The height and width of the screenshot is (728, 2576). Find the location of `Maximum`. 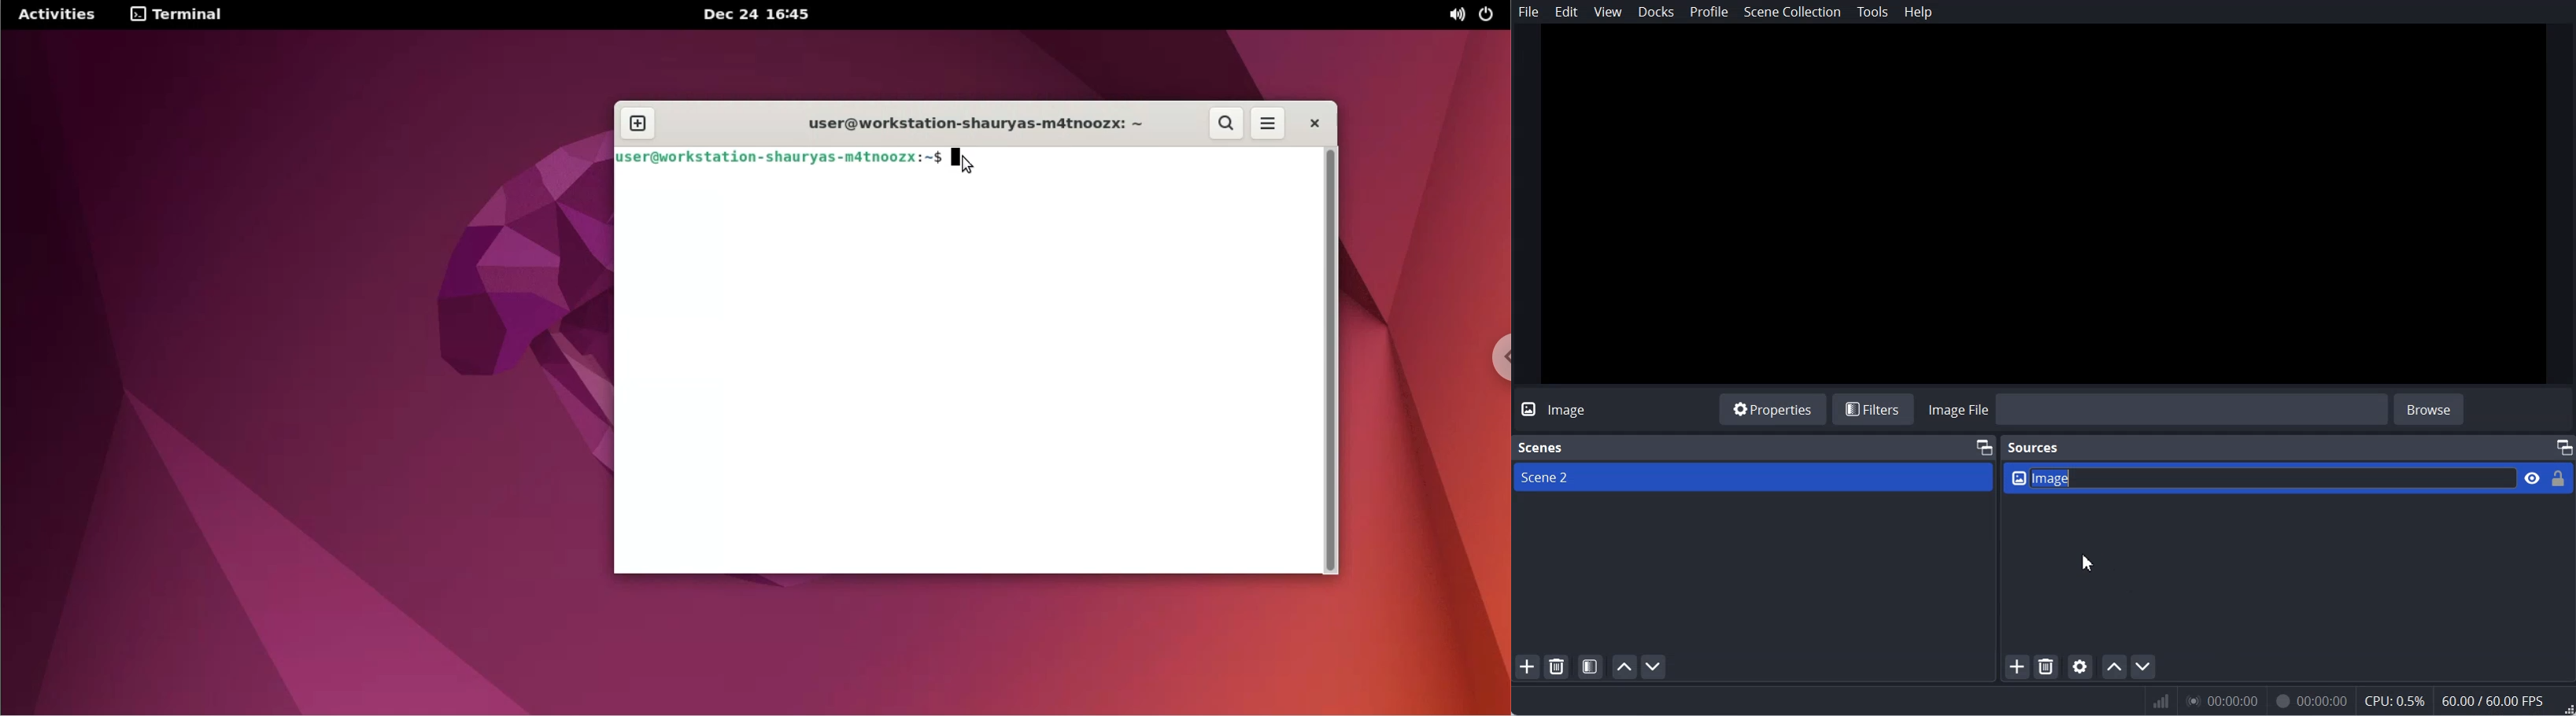

Maximum is located at coordinates (1984, 447).